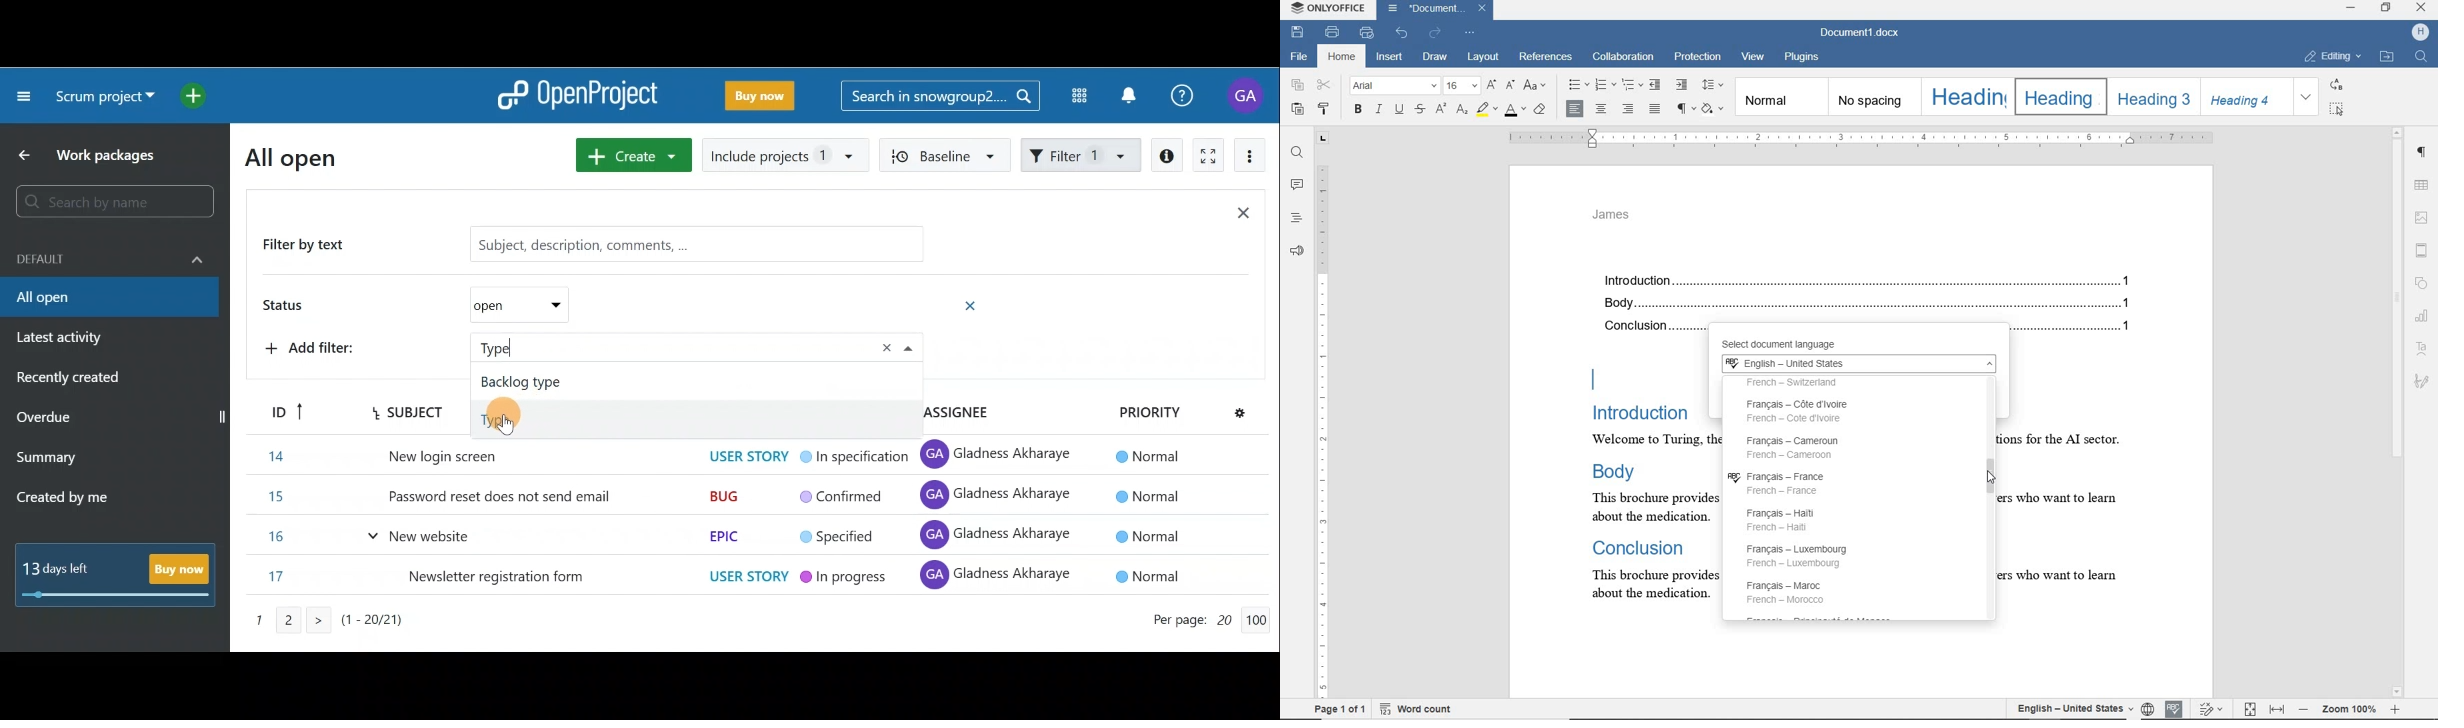 This screenshot has height=728, width=2464. I want to click on Help, so click(1193, 96).